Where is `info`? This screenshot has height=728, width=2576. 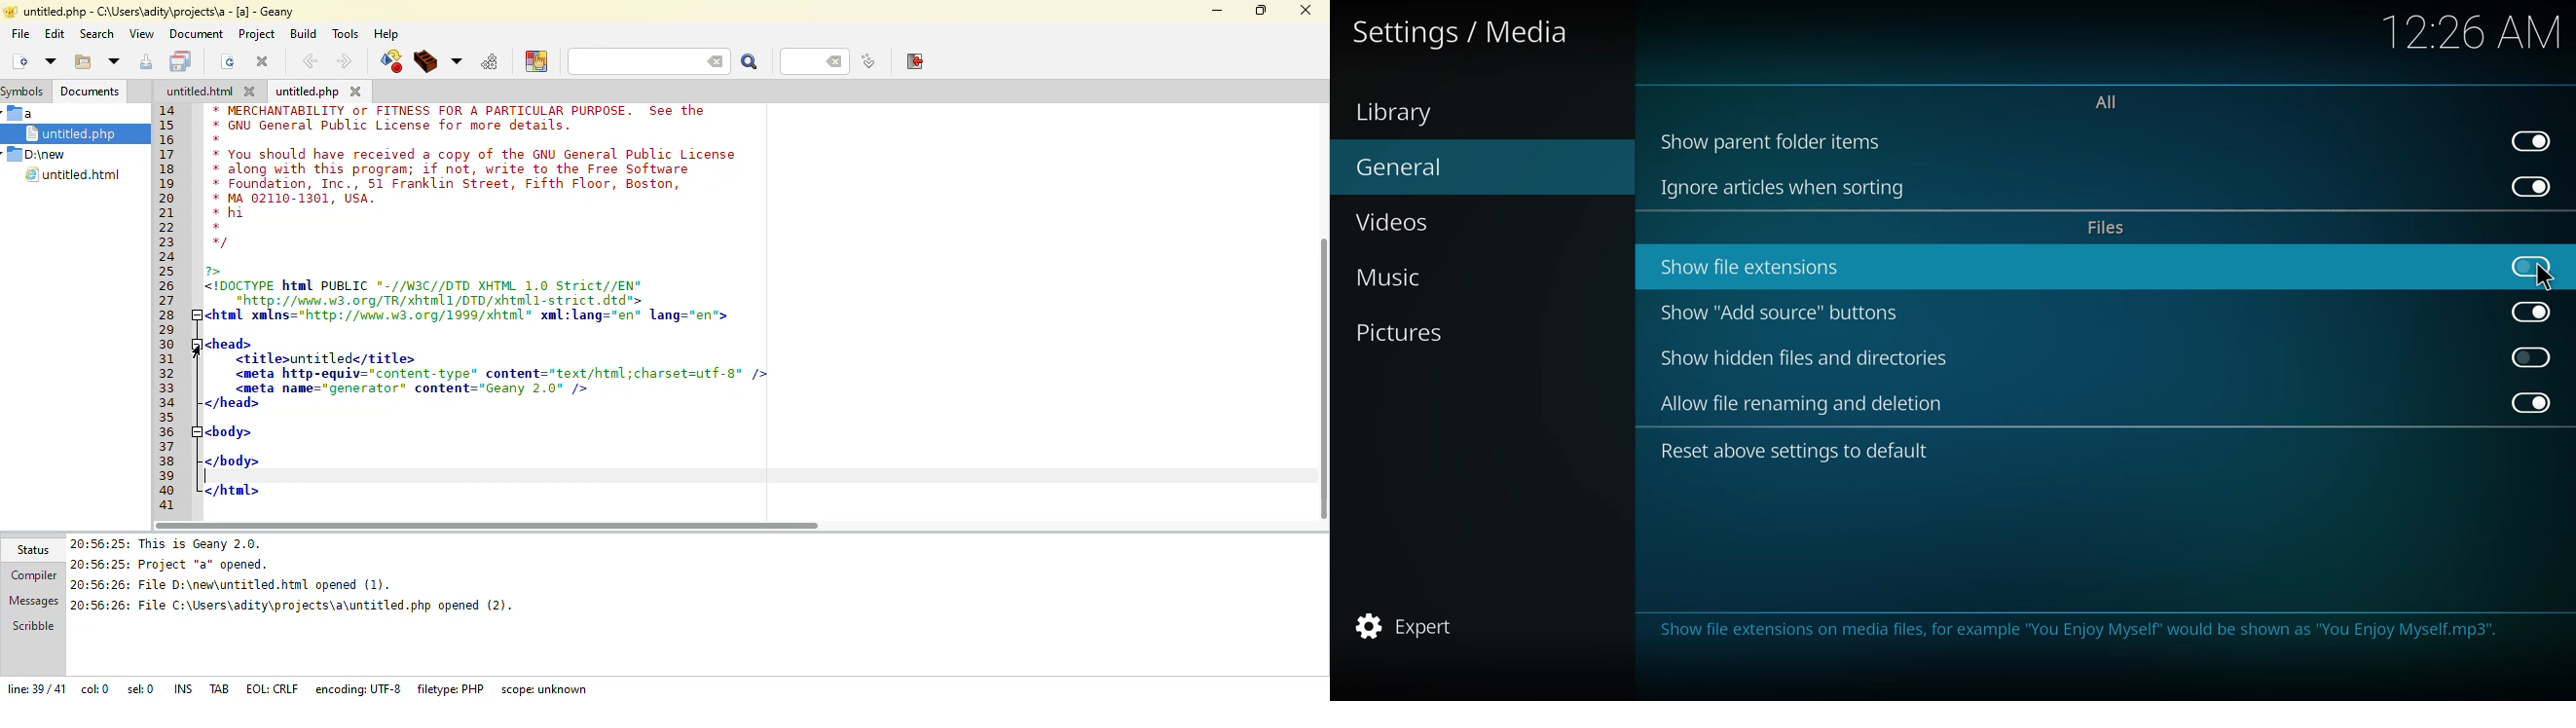
info is located at coordinates (2076, 632).